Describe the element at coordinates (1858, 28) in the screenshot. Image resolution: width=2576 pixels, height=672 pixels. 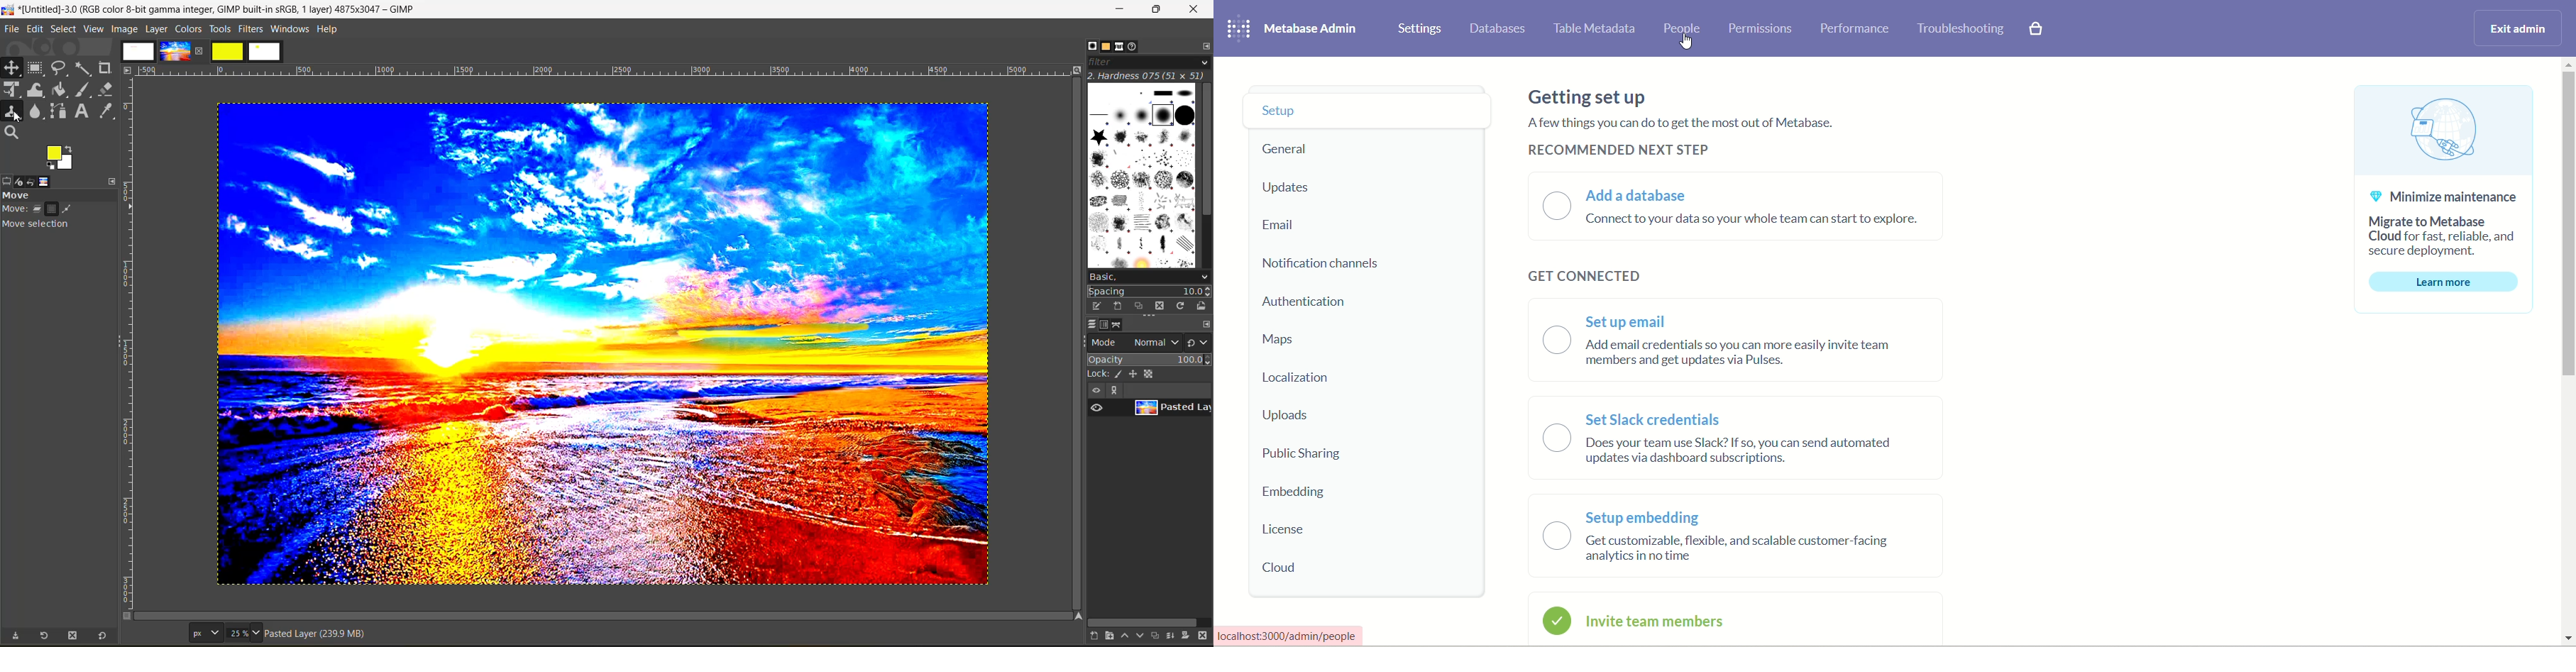
I see `performance` at that location.